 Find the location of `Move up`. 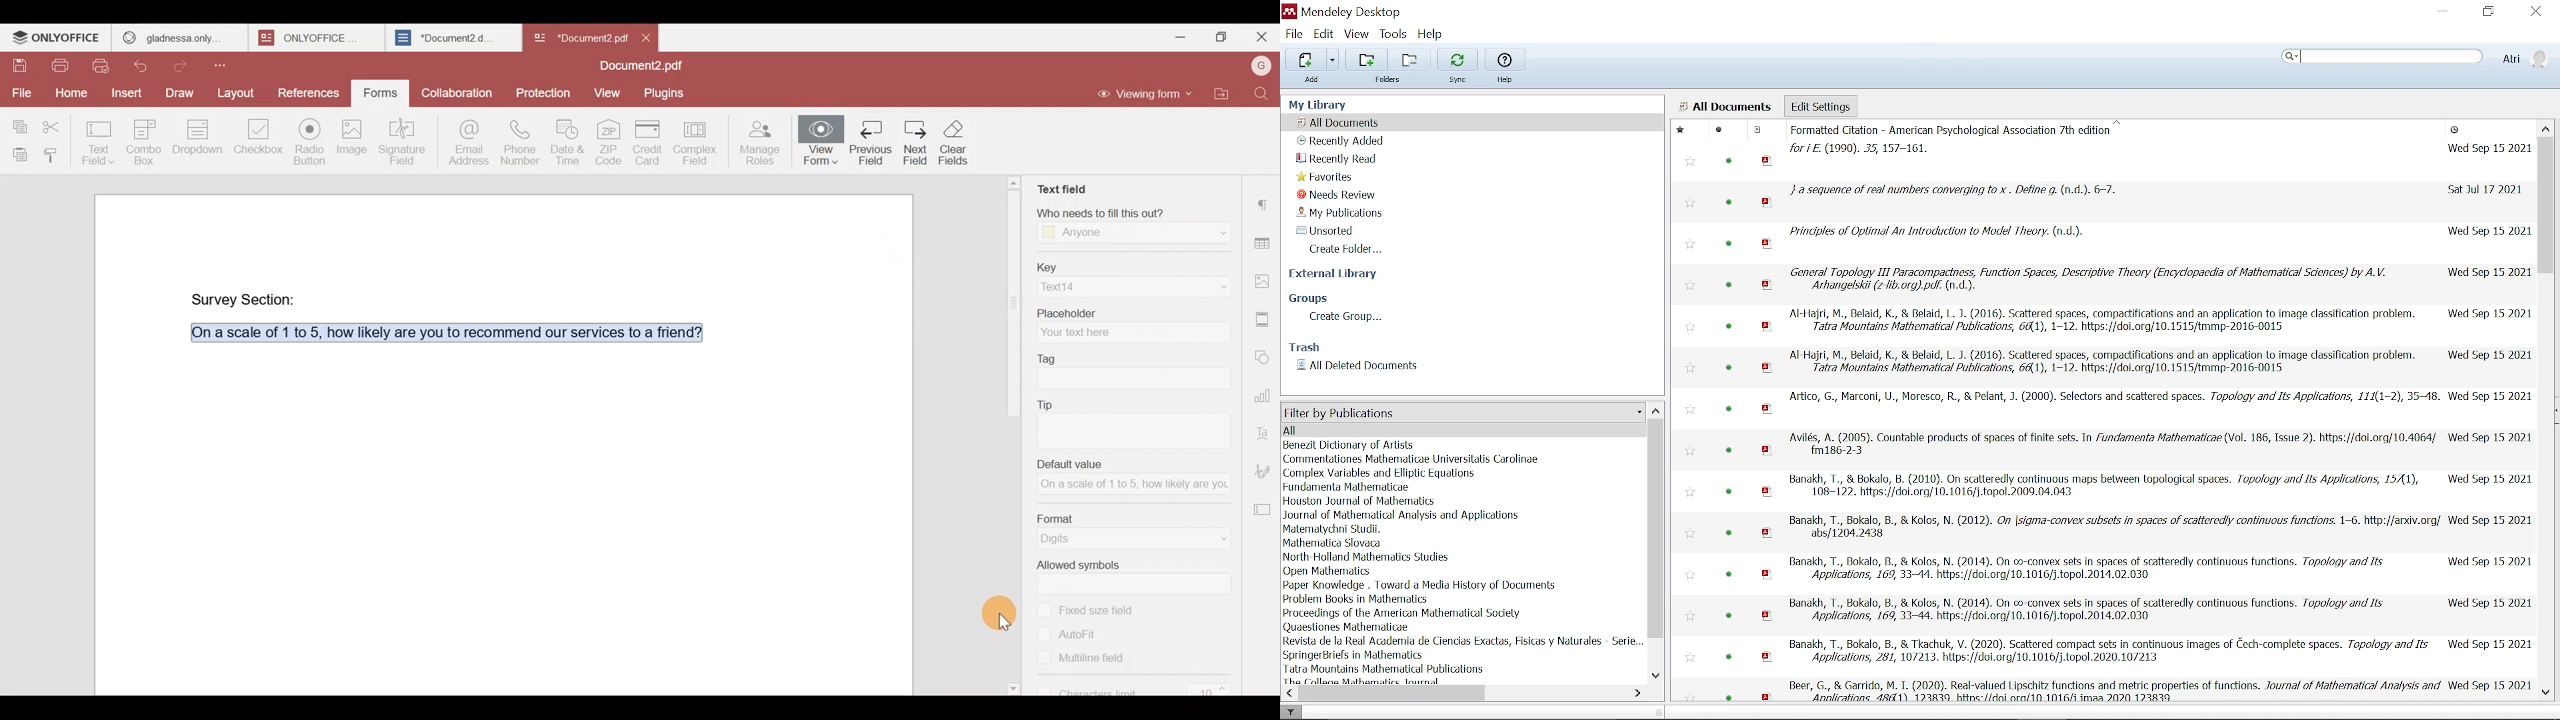

Move up is located at coordinates (2546, 127).